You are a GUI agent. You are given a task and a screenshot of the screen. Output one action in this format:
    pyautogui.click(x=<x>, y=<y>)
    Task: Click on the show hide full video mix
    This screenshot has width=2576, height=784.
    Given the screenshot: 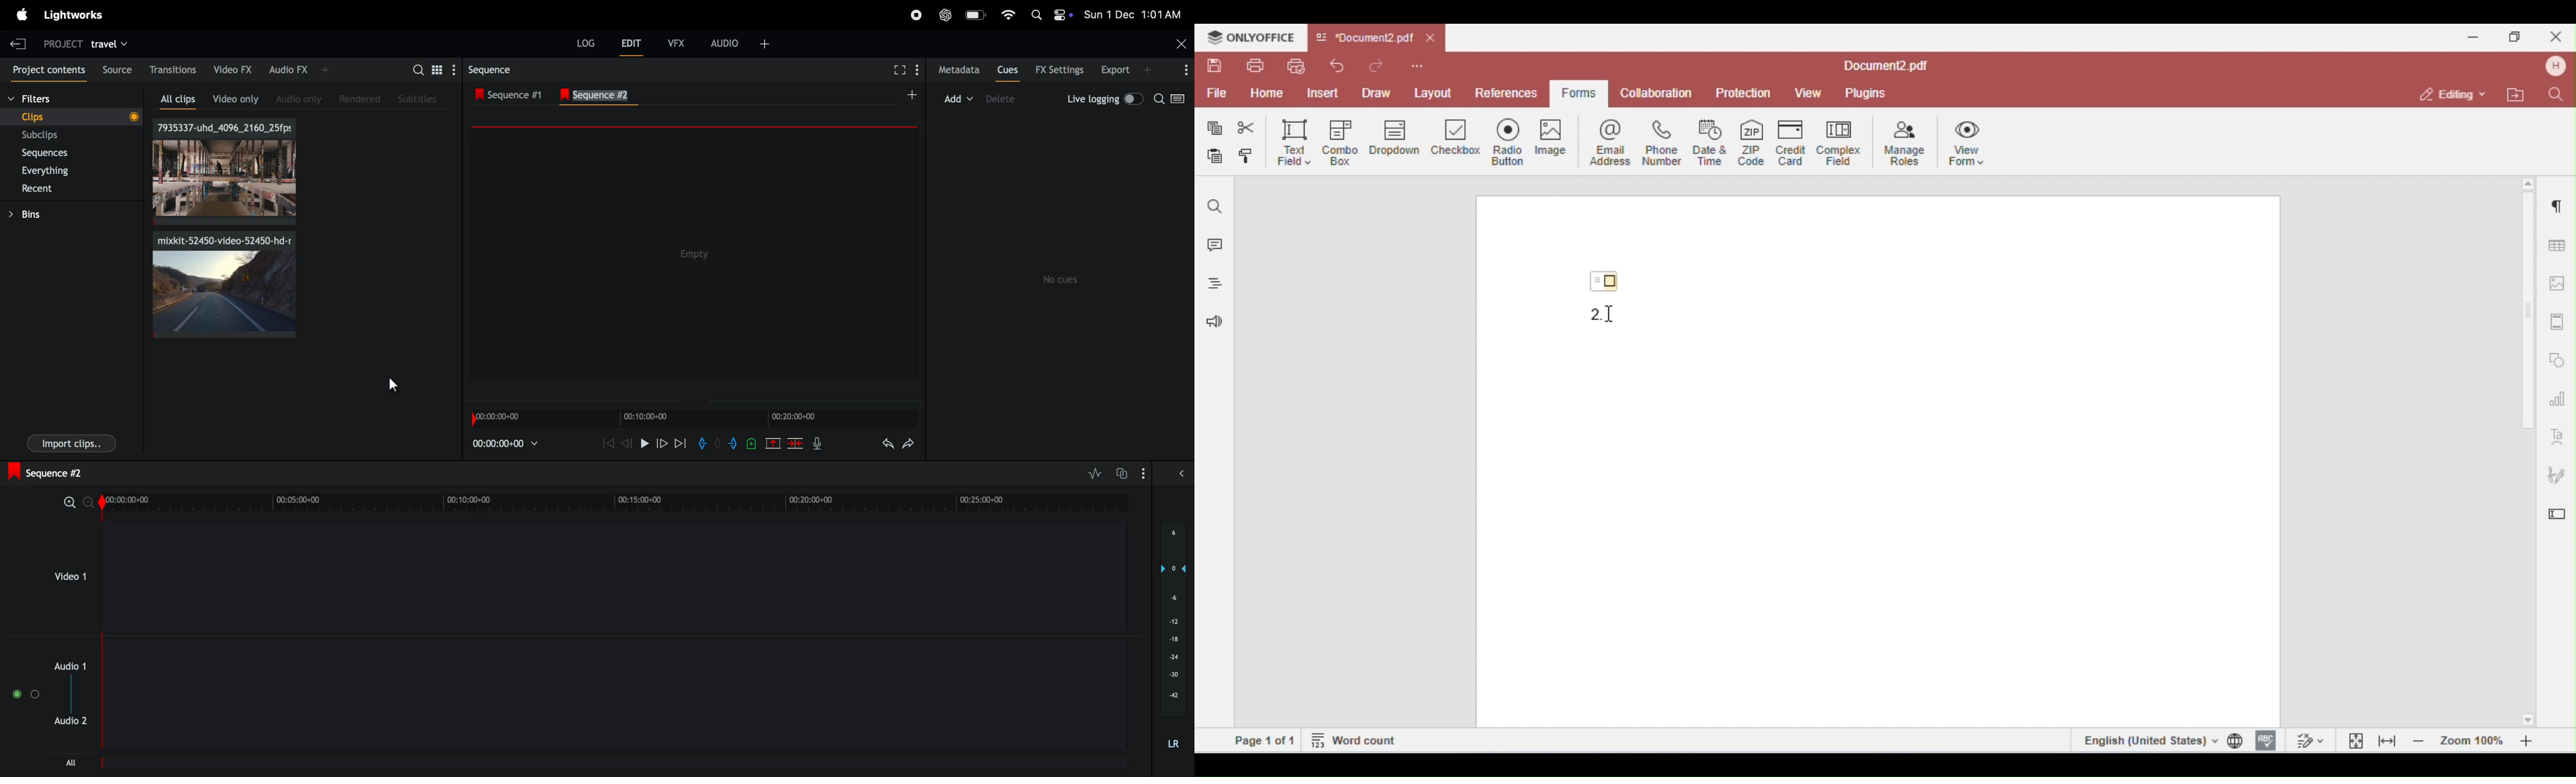 What is the action you would take?
    pyautogui.click(x=1182, y=473)
    